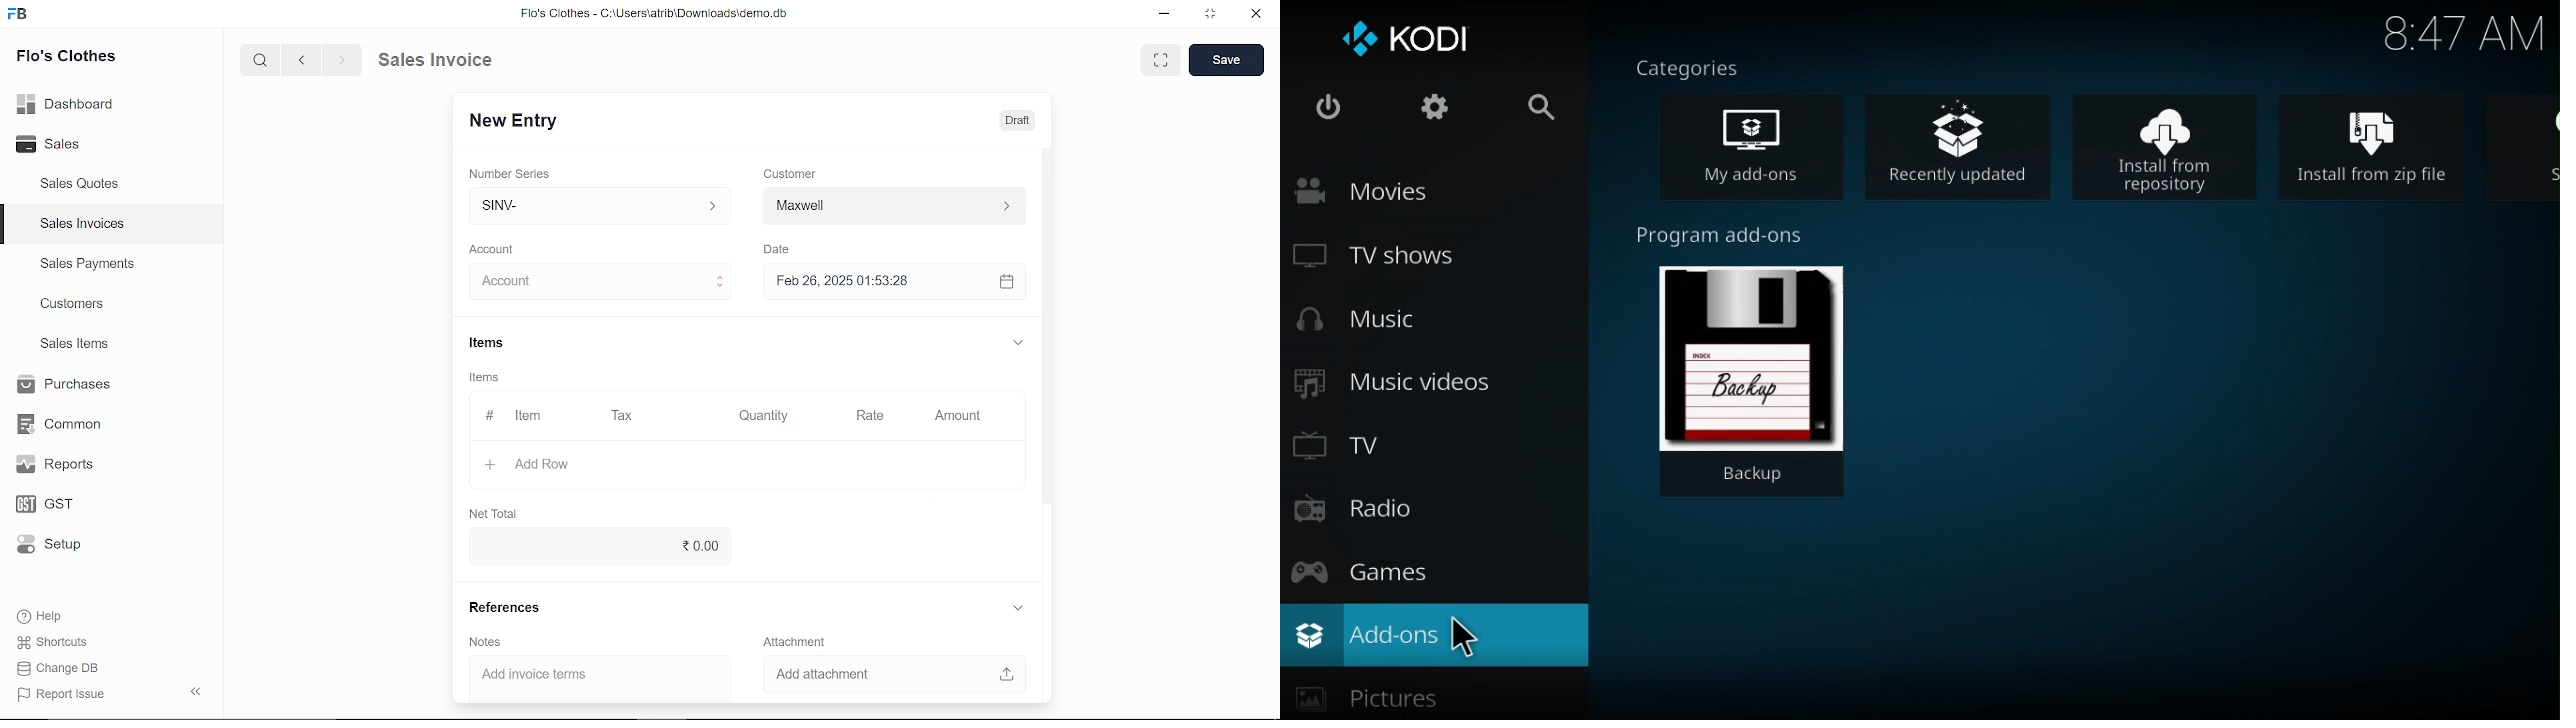  What do you see at coordinates (894, 205) in the screenshot?
I see `Customer` at bounding box center [894, 205].